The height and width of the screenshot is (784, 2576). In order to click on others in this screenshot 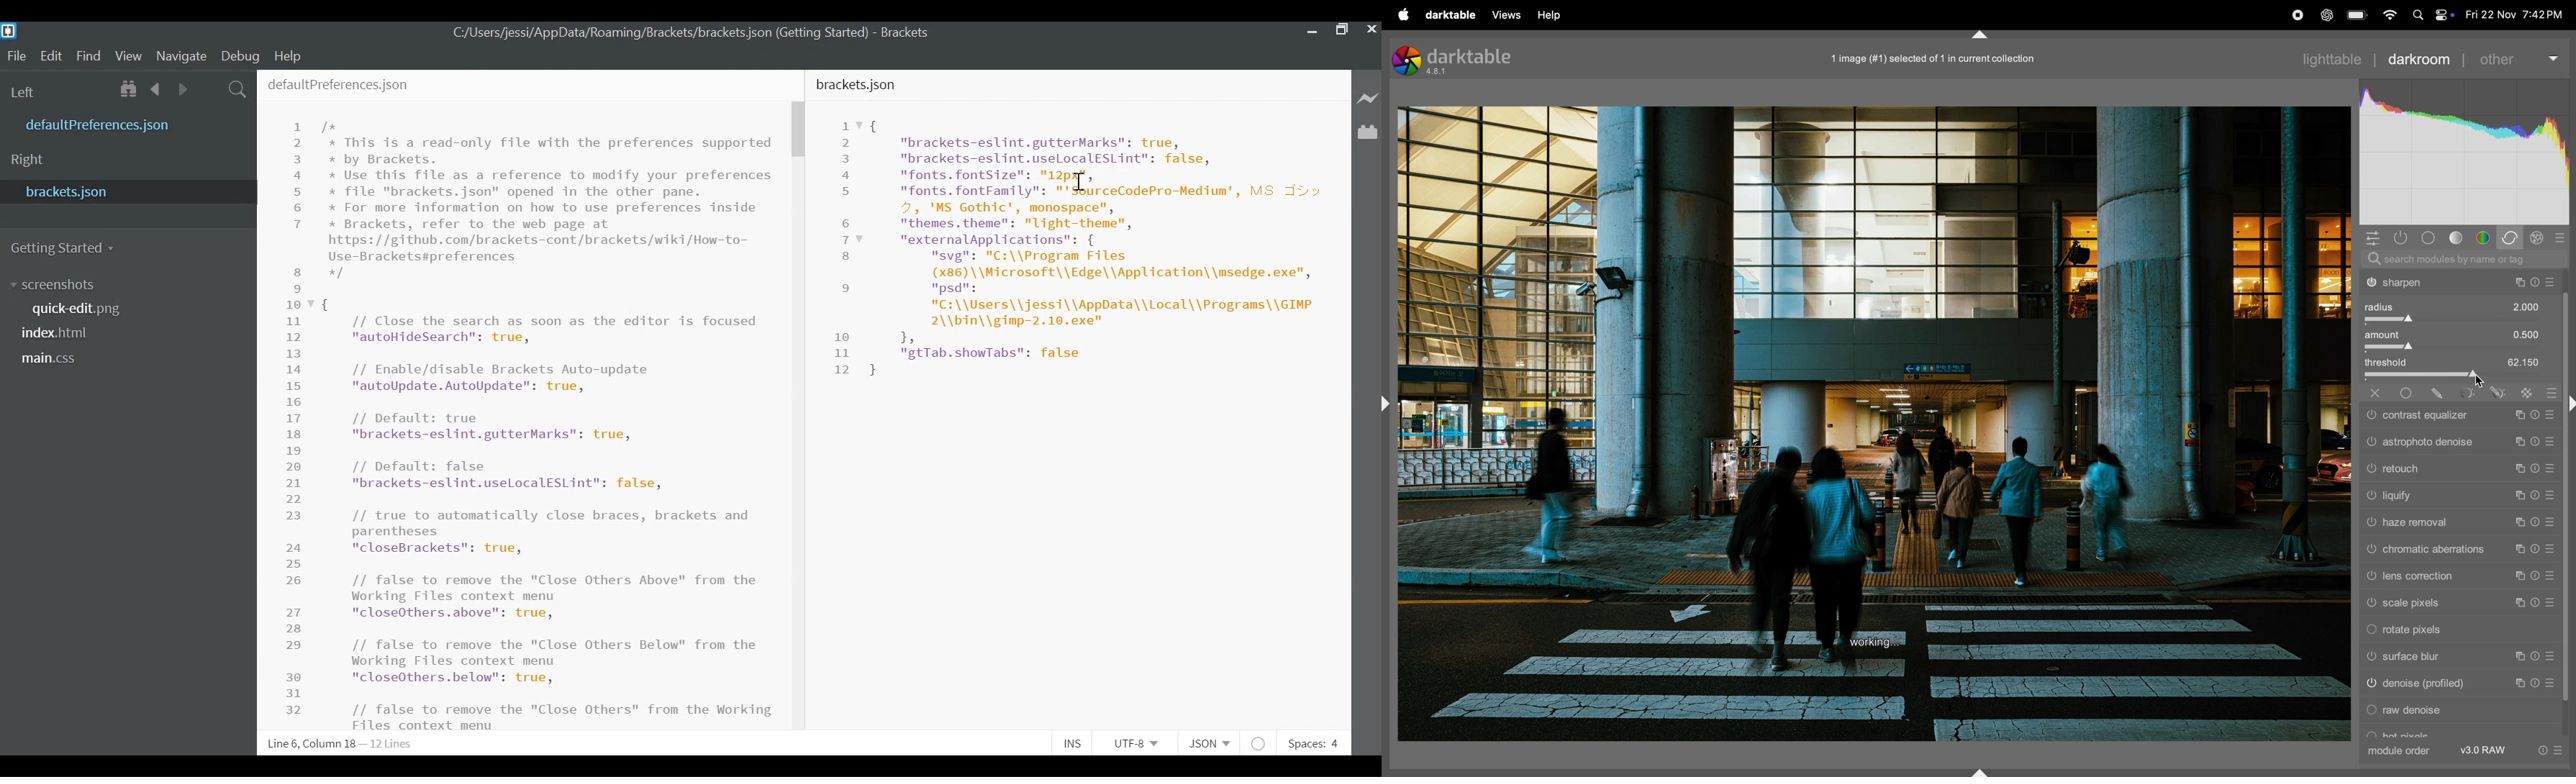, I will do `click(2518, 59)`.